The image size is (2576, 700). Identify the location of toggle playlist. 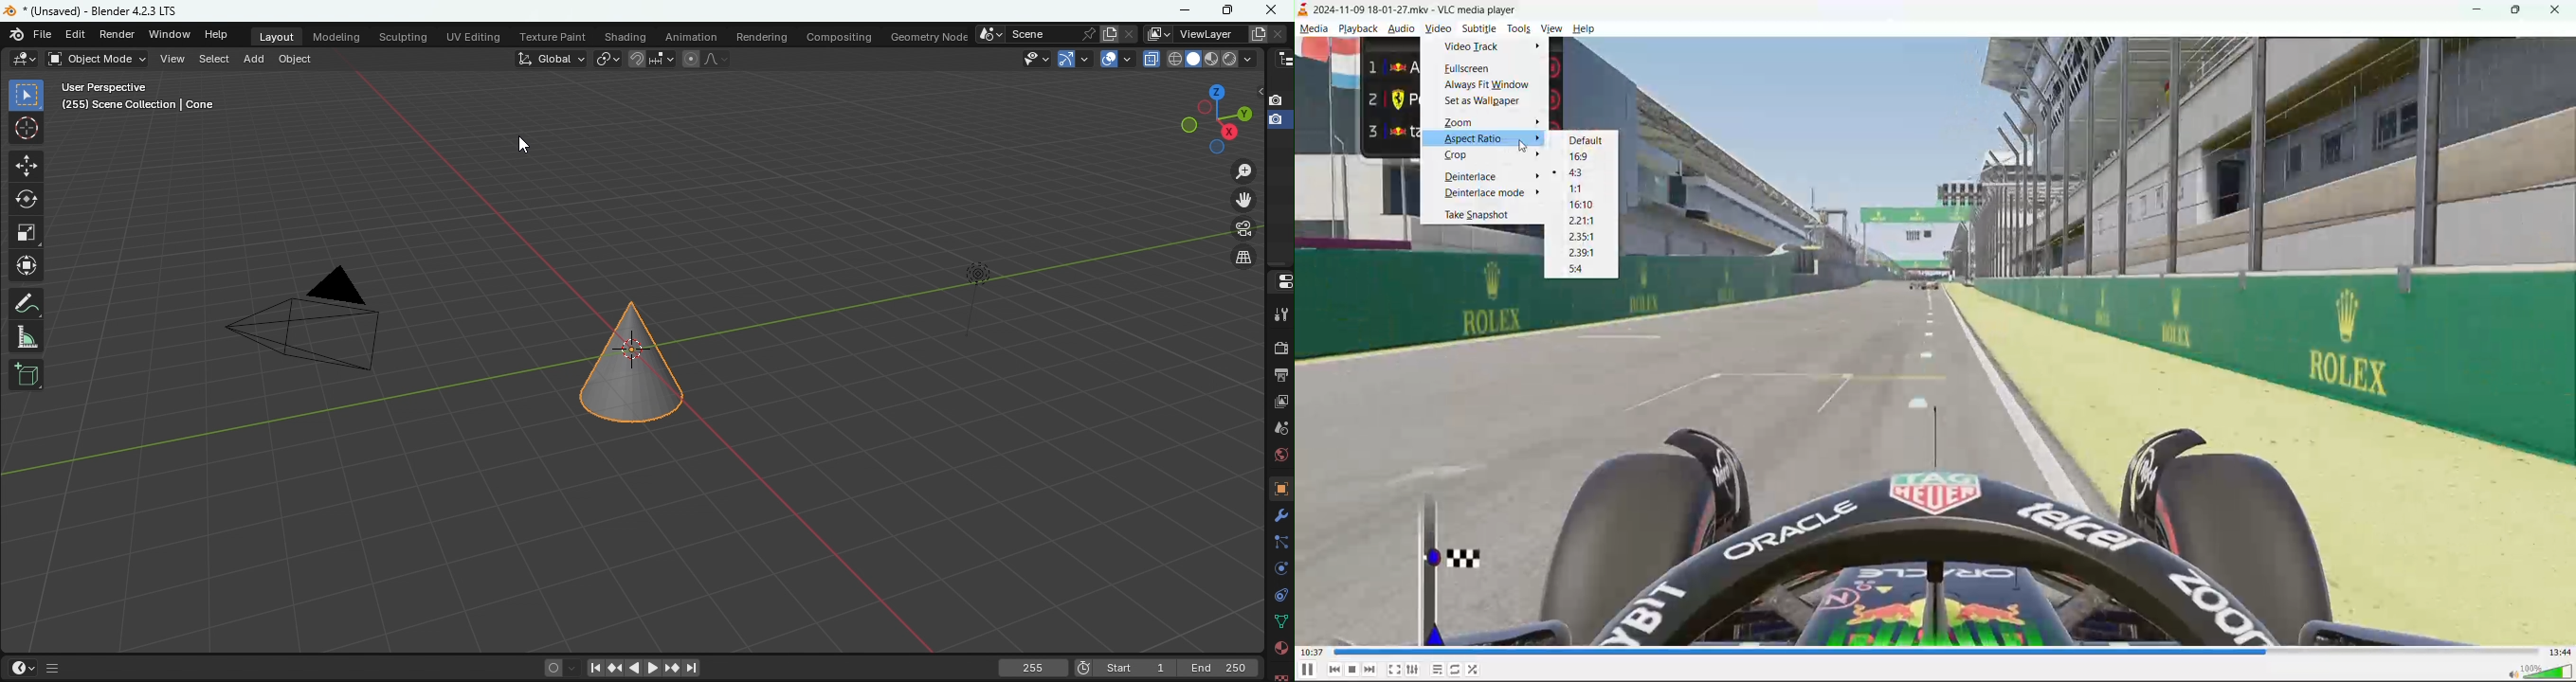
(1437, 671).